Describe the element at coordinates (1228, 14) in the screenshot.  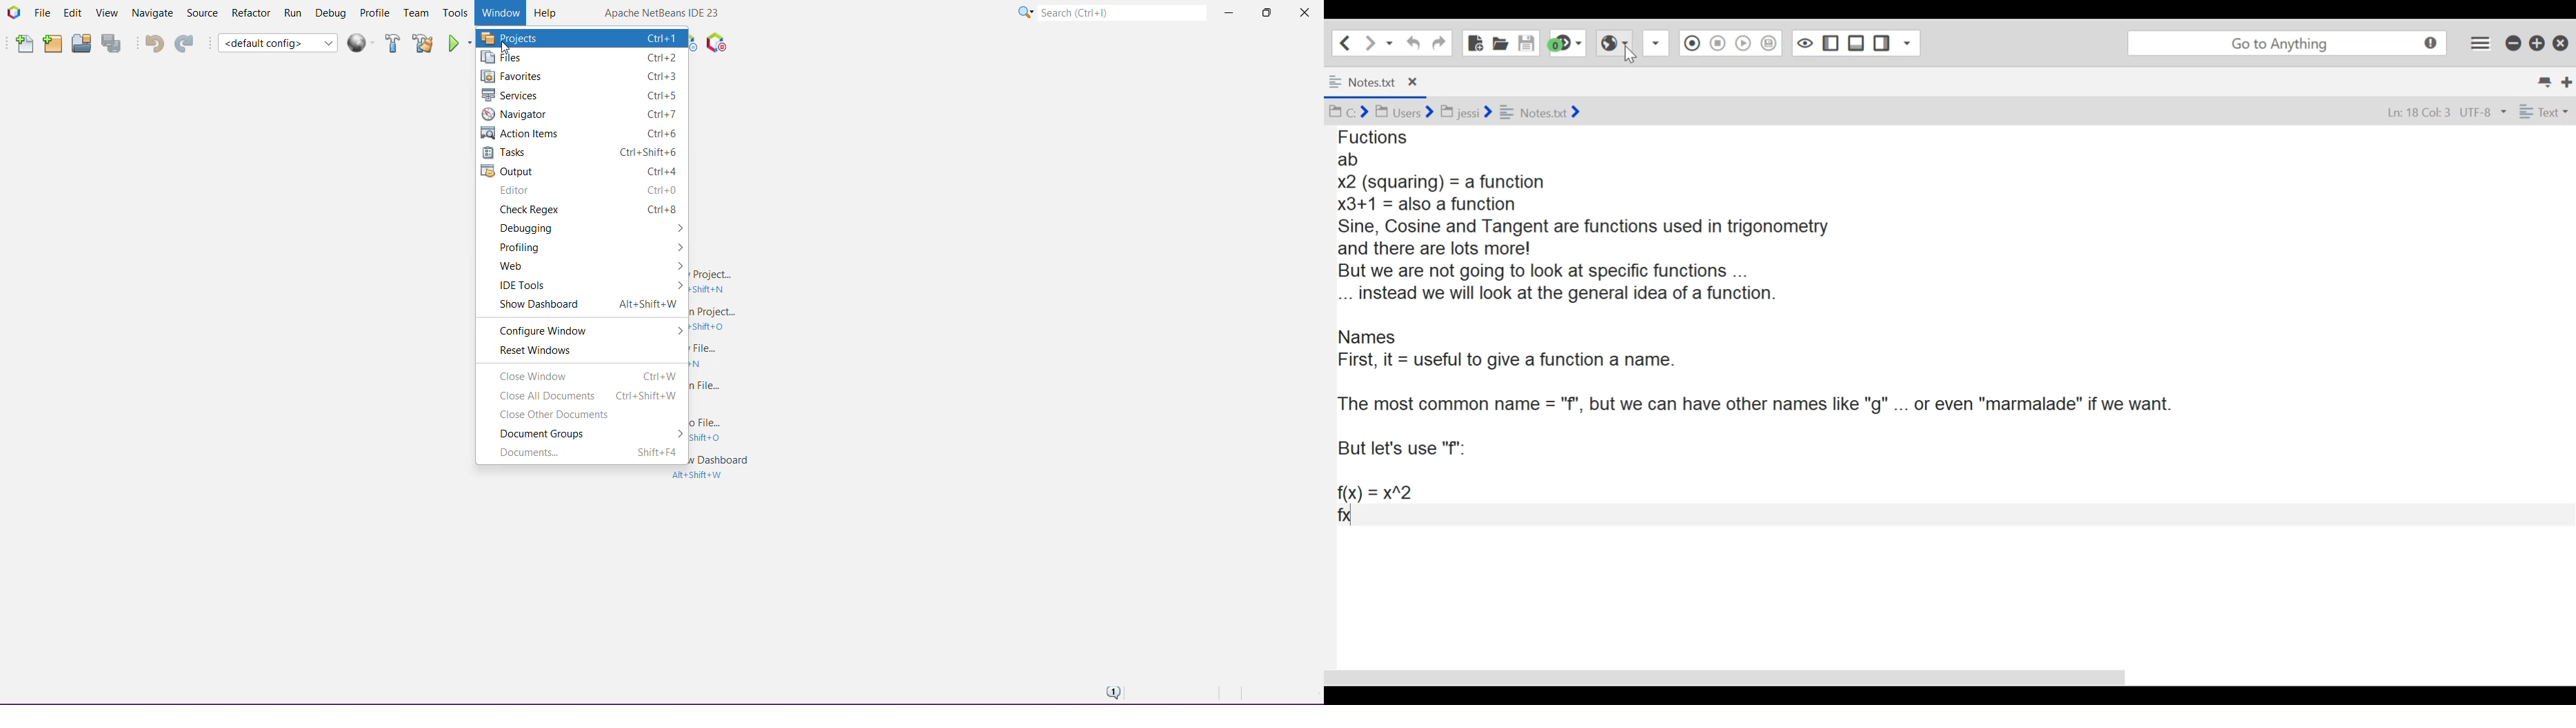
I see `Minimize` at that location.